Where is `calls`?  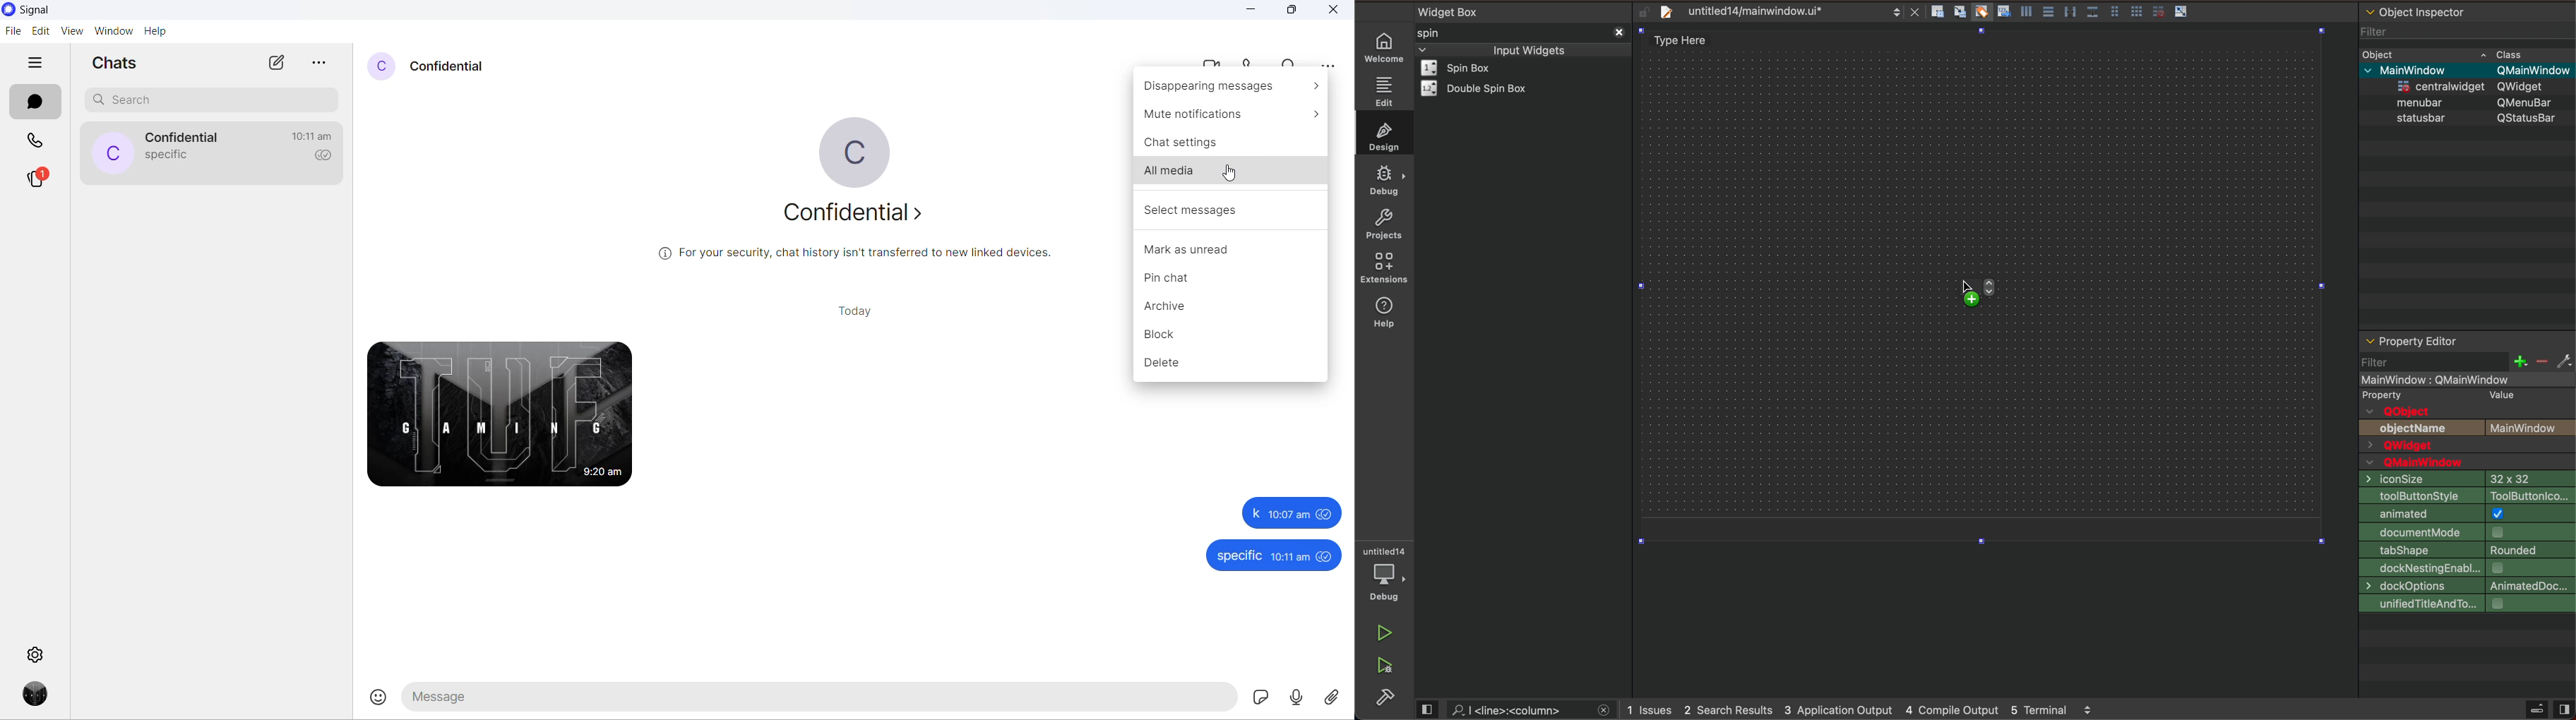 calls is located at coordinates (35, 139).